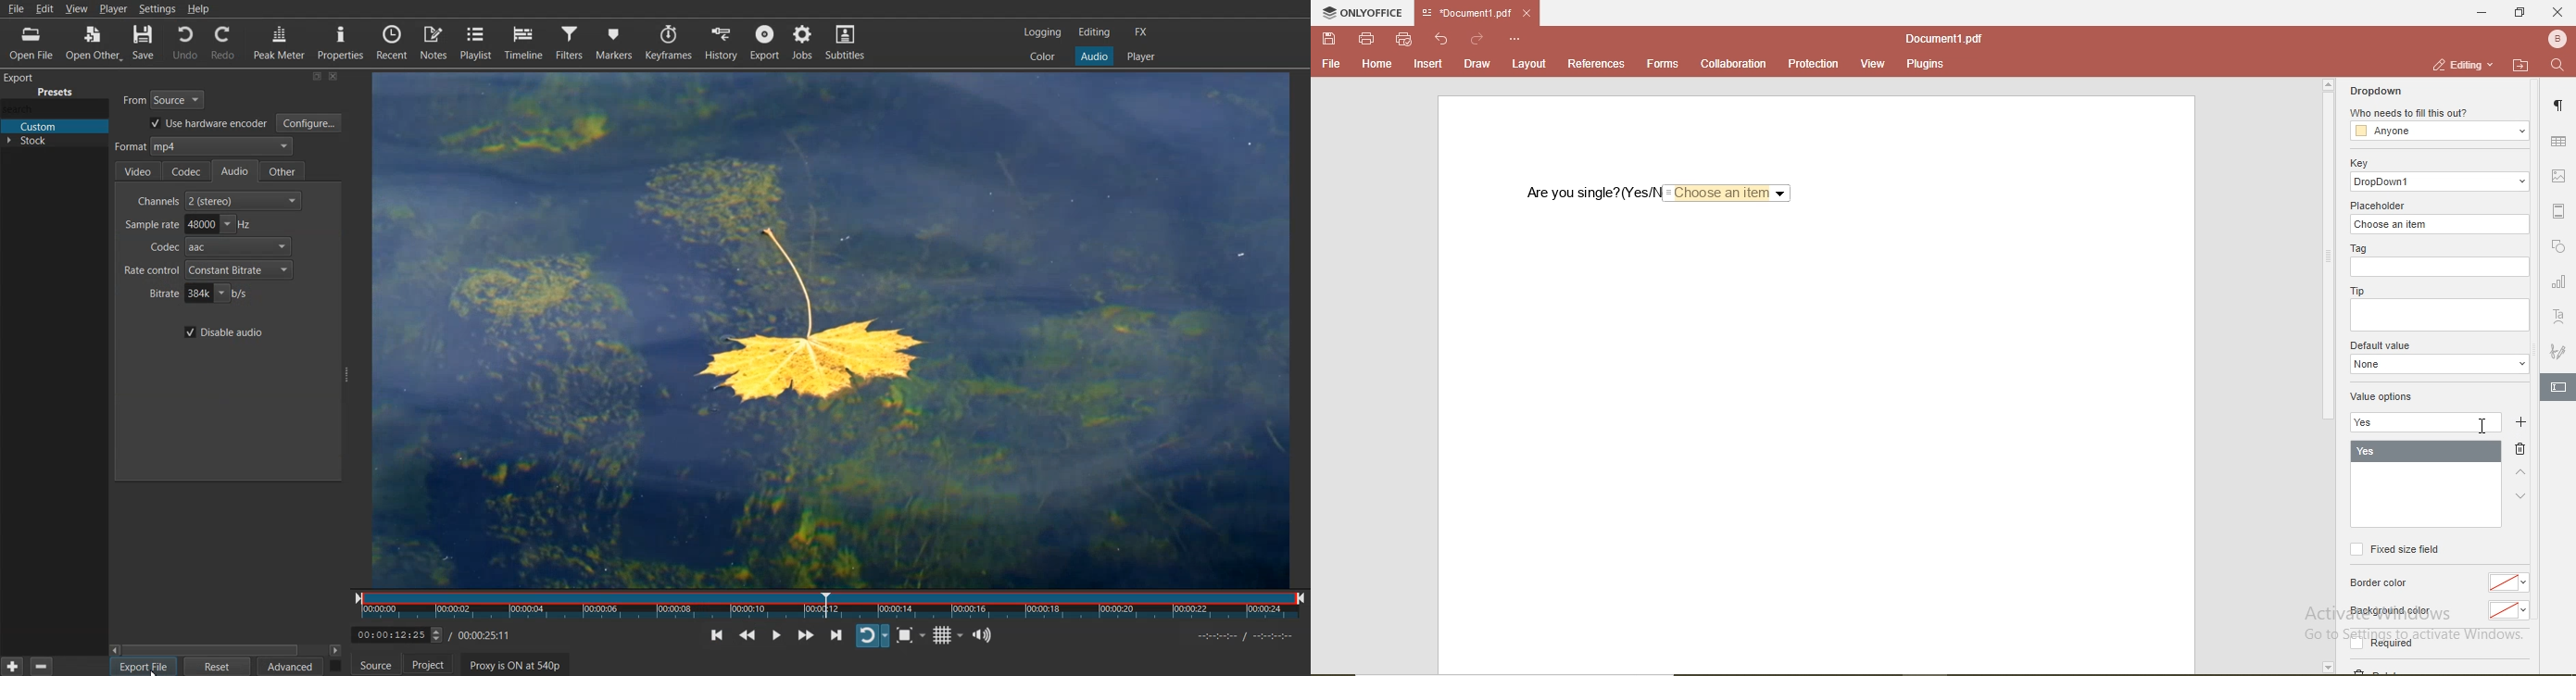 This screenshot has width=2576, height=700. Describe the element at coordinates (2480, 14) in the screenshot. I see `minimise` at that location.